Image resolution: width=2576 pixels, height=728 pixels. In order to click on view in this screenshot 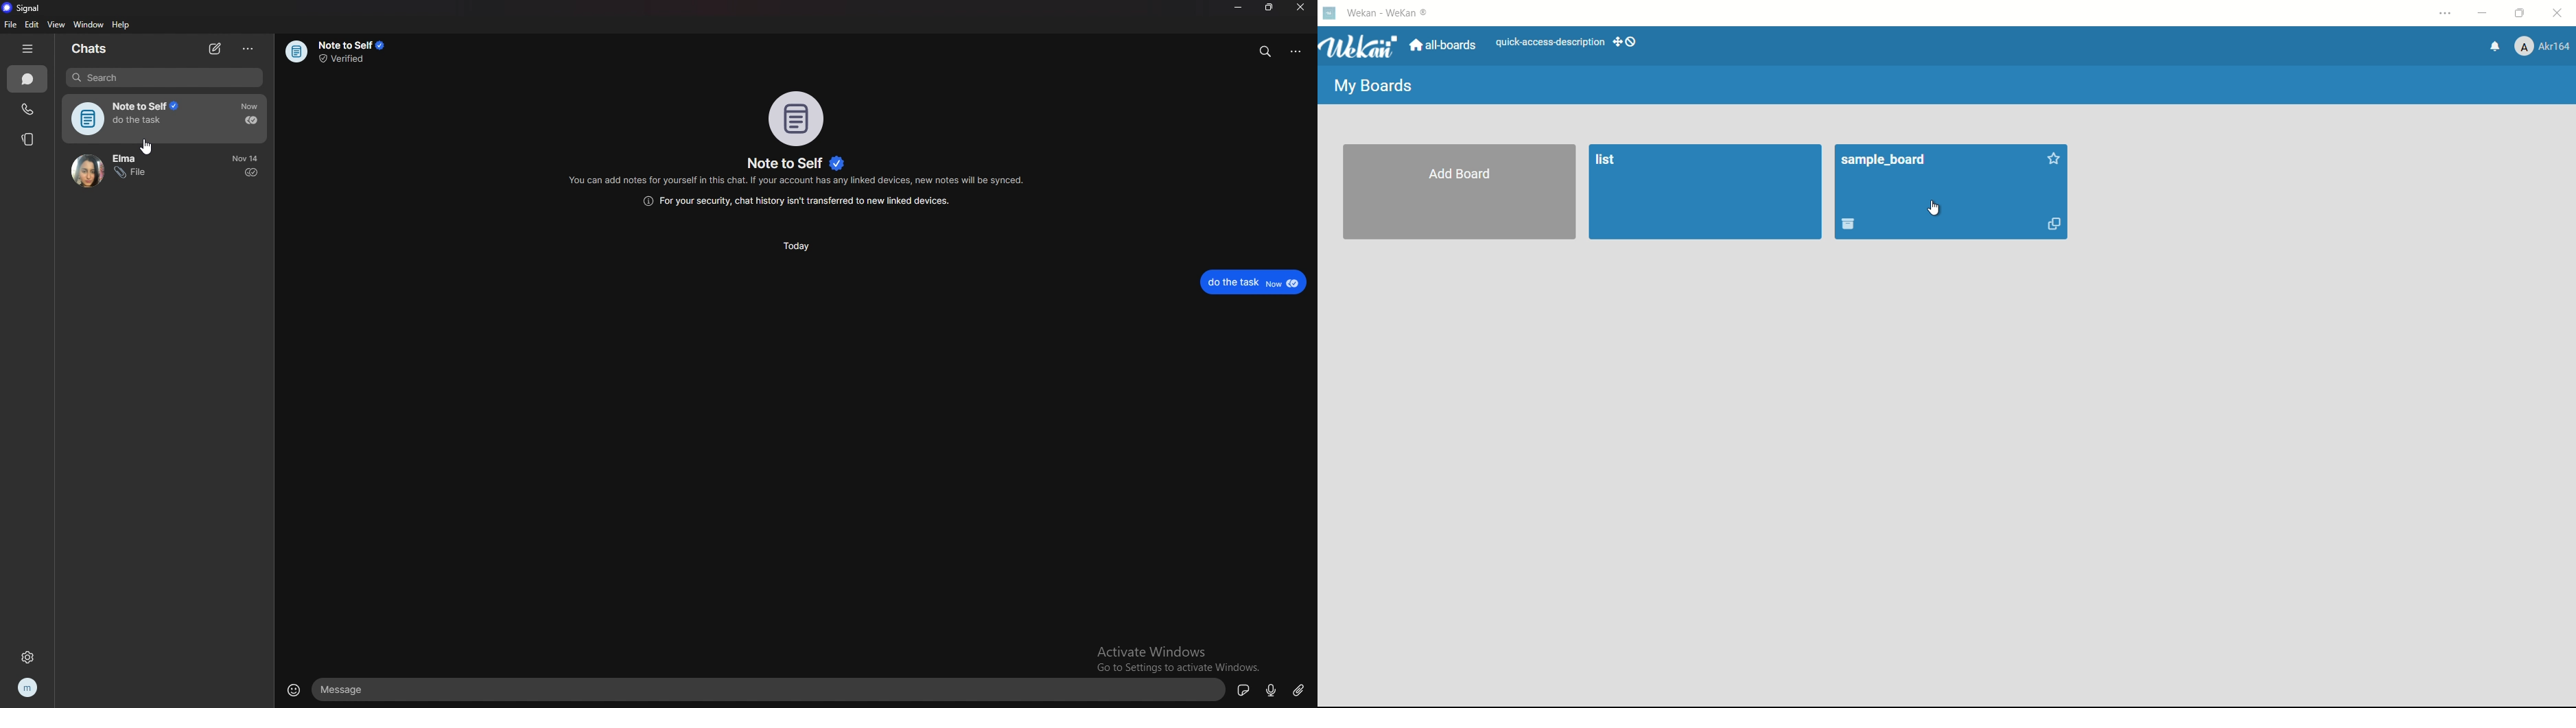, I will do `click(57, 25)`.